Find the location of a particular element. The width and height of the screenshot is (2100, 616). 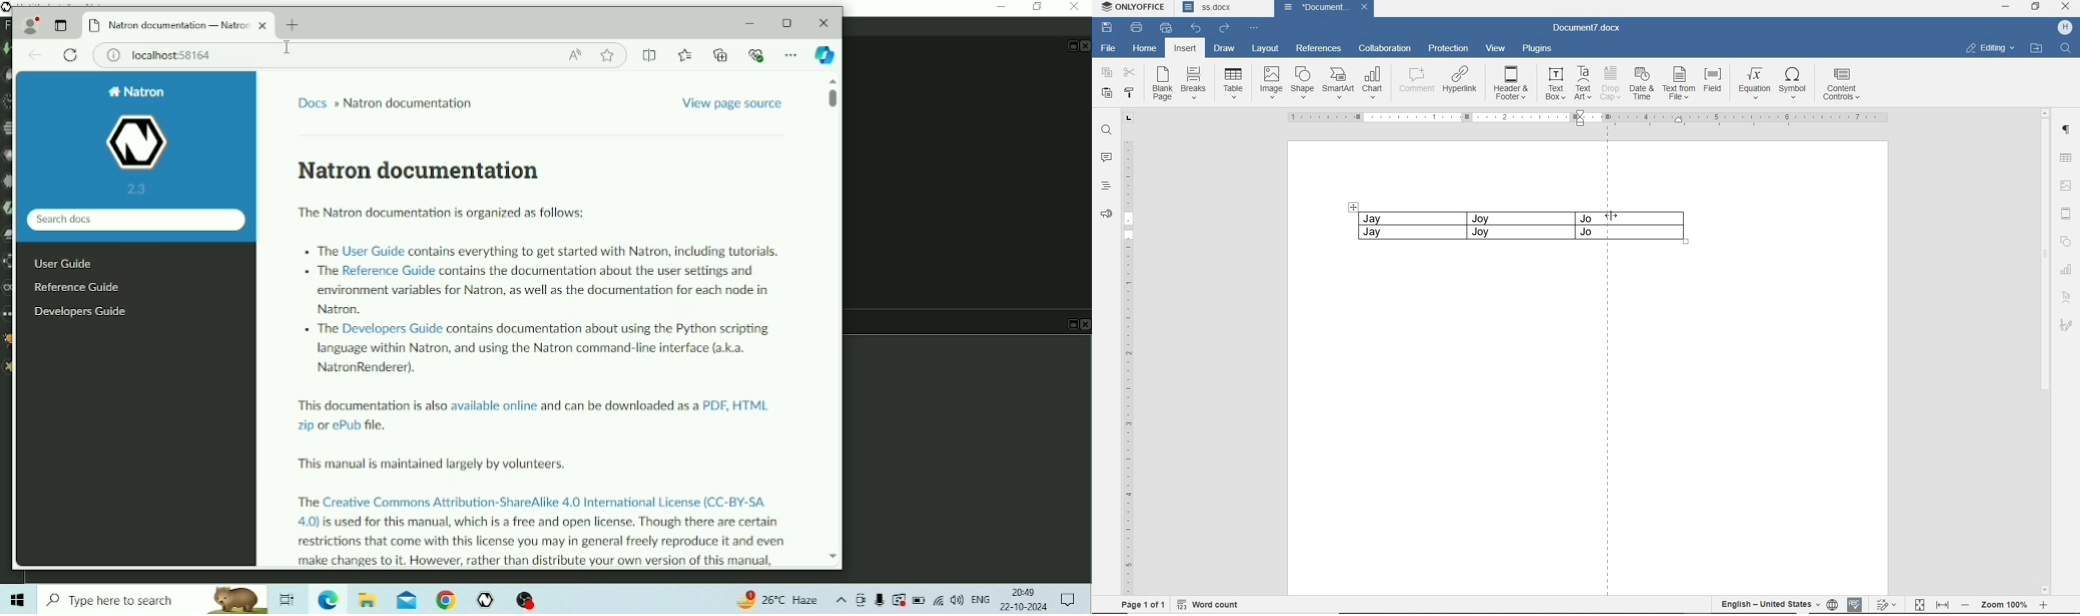

FIND is located at coordinates (1106, 132).